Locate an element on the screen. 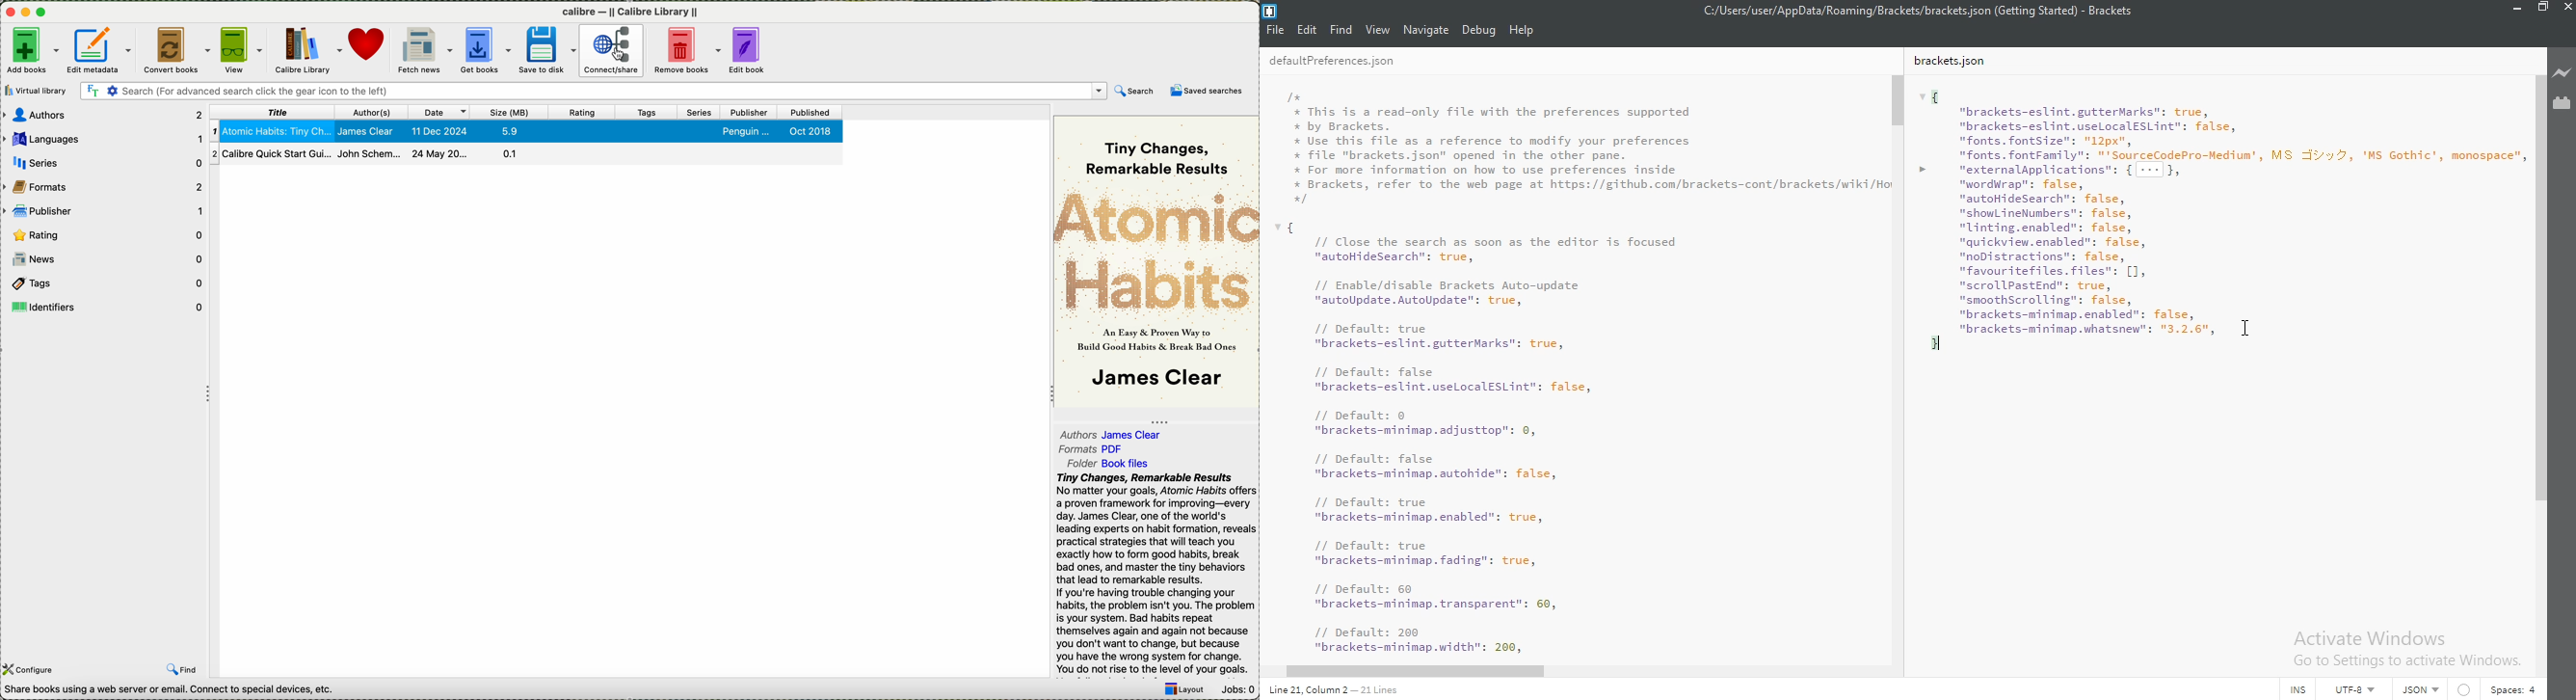  get books is located at coordinates (488, 51).